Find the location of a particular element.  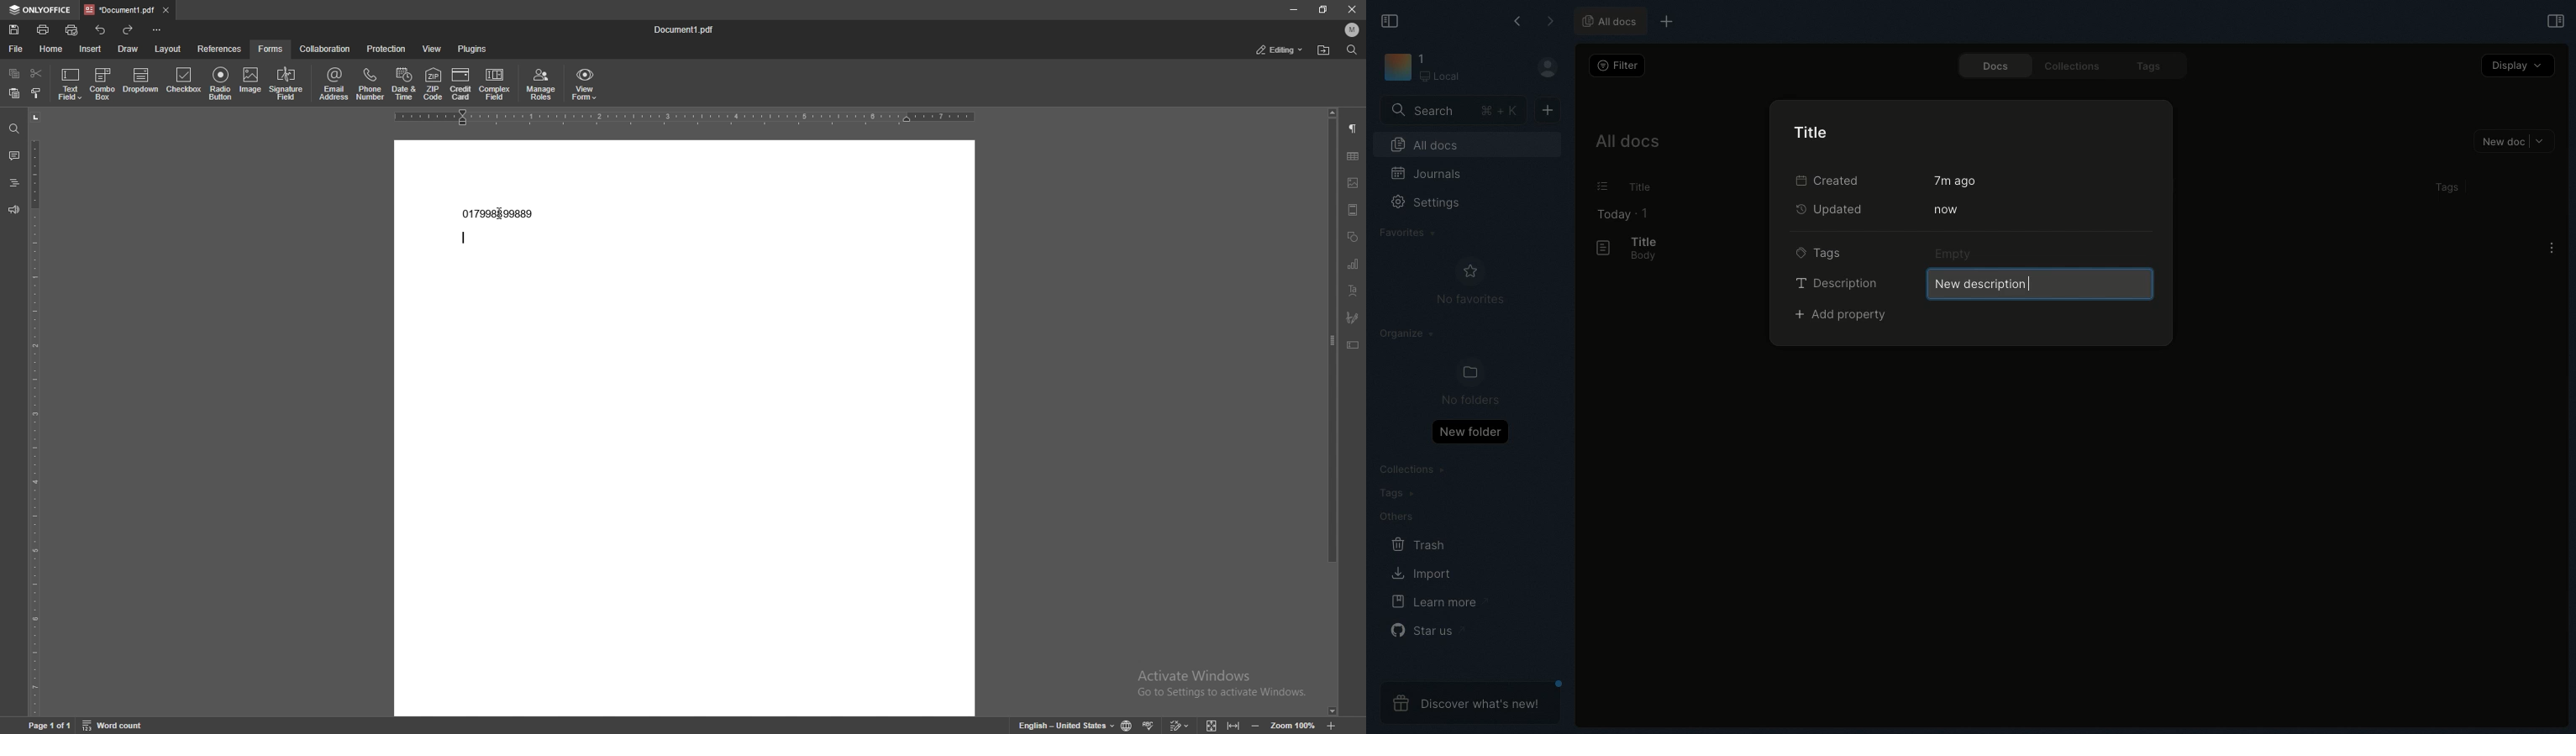

date and time is located at coordinates (403, 83).